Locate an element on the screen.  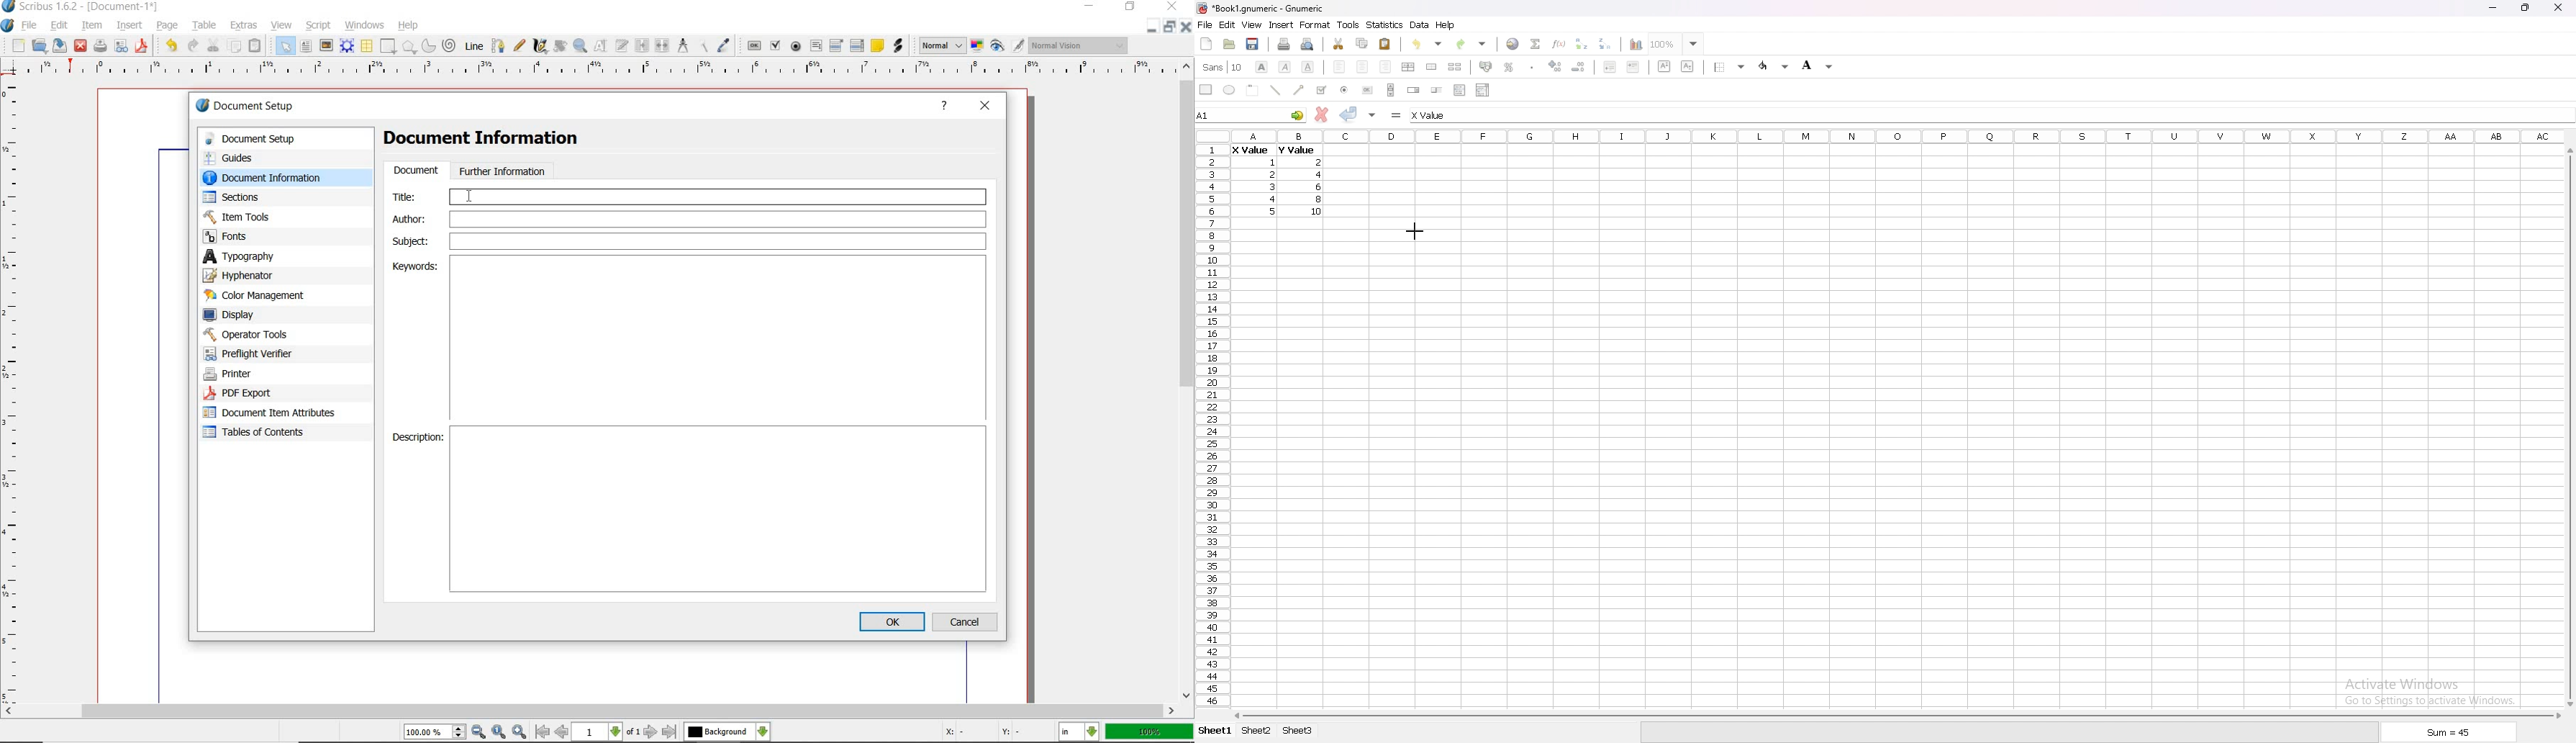
select the current unit is located at coordinates (1079, 732).